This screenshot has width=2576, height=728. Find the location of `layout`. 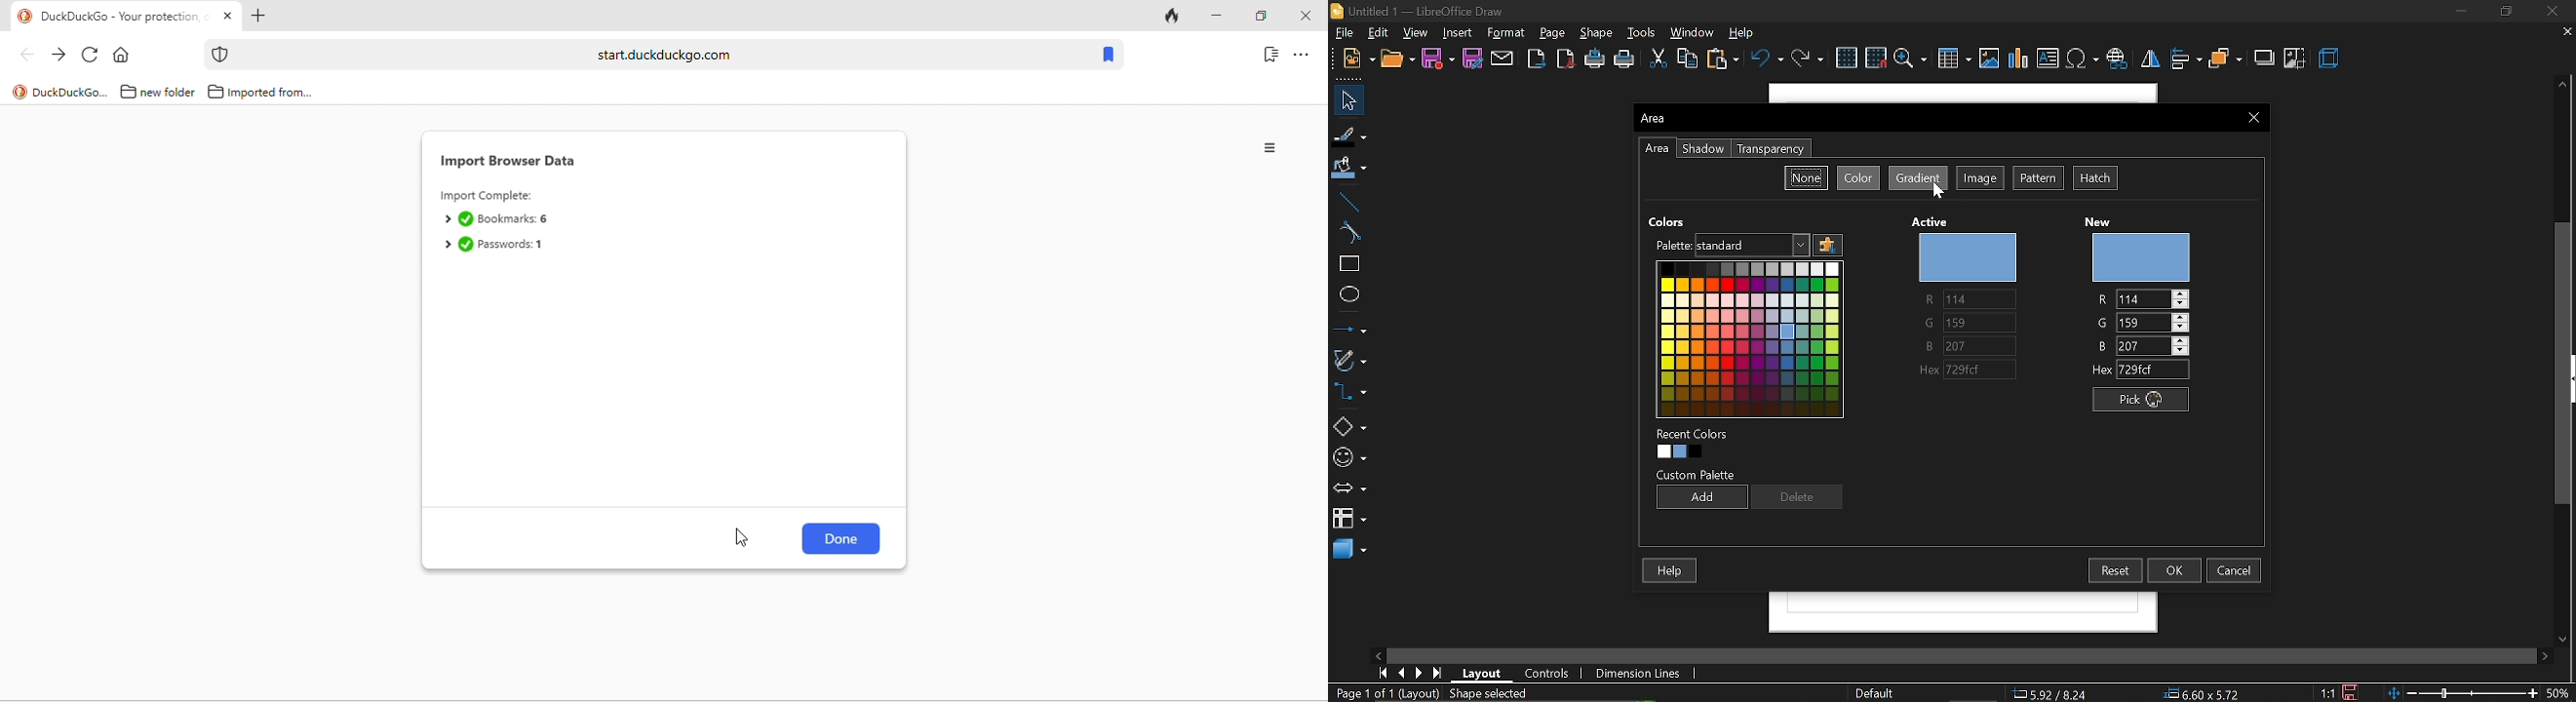

layout is located at coordinates (1484, 672).